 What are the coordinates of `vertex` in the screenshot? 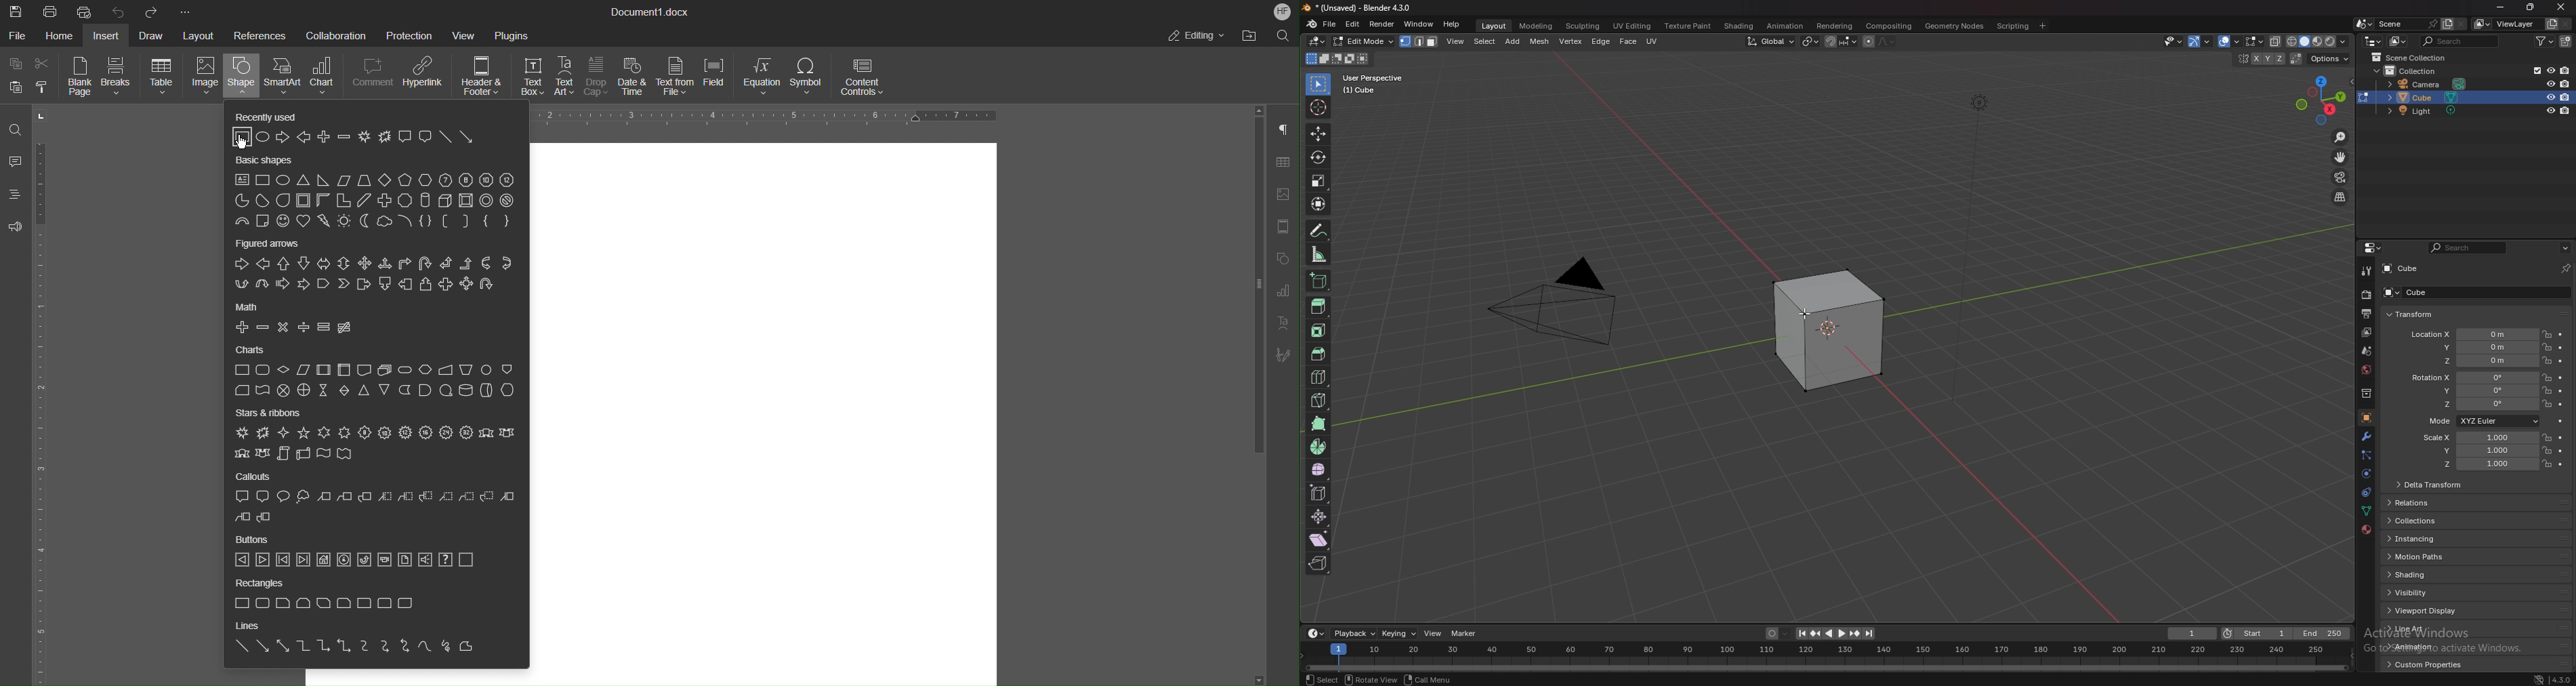 It's located at (1572, 41).